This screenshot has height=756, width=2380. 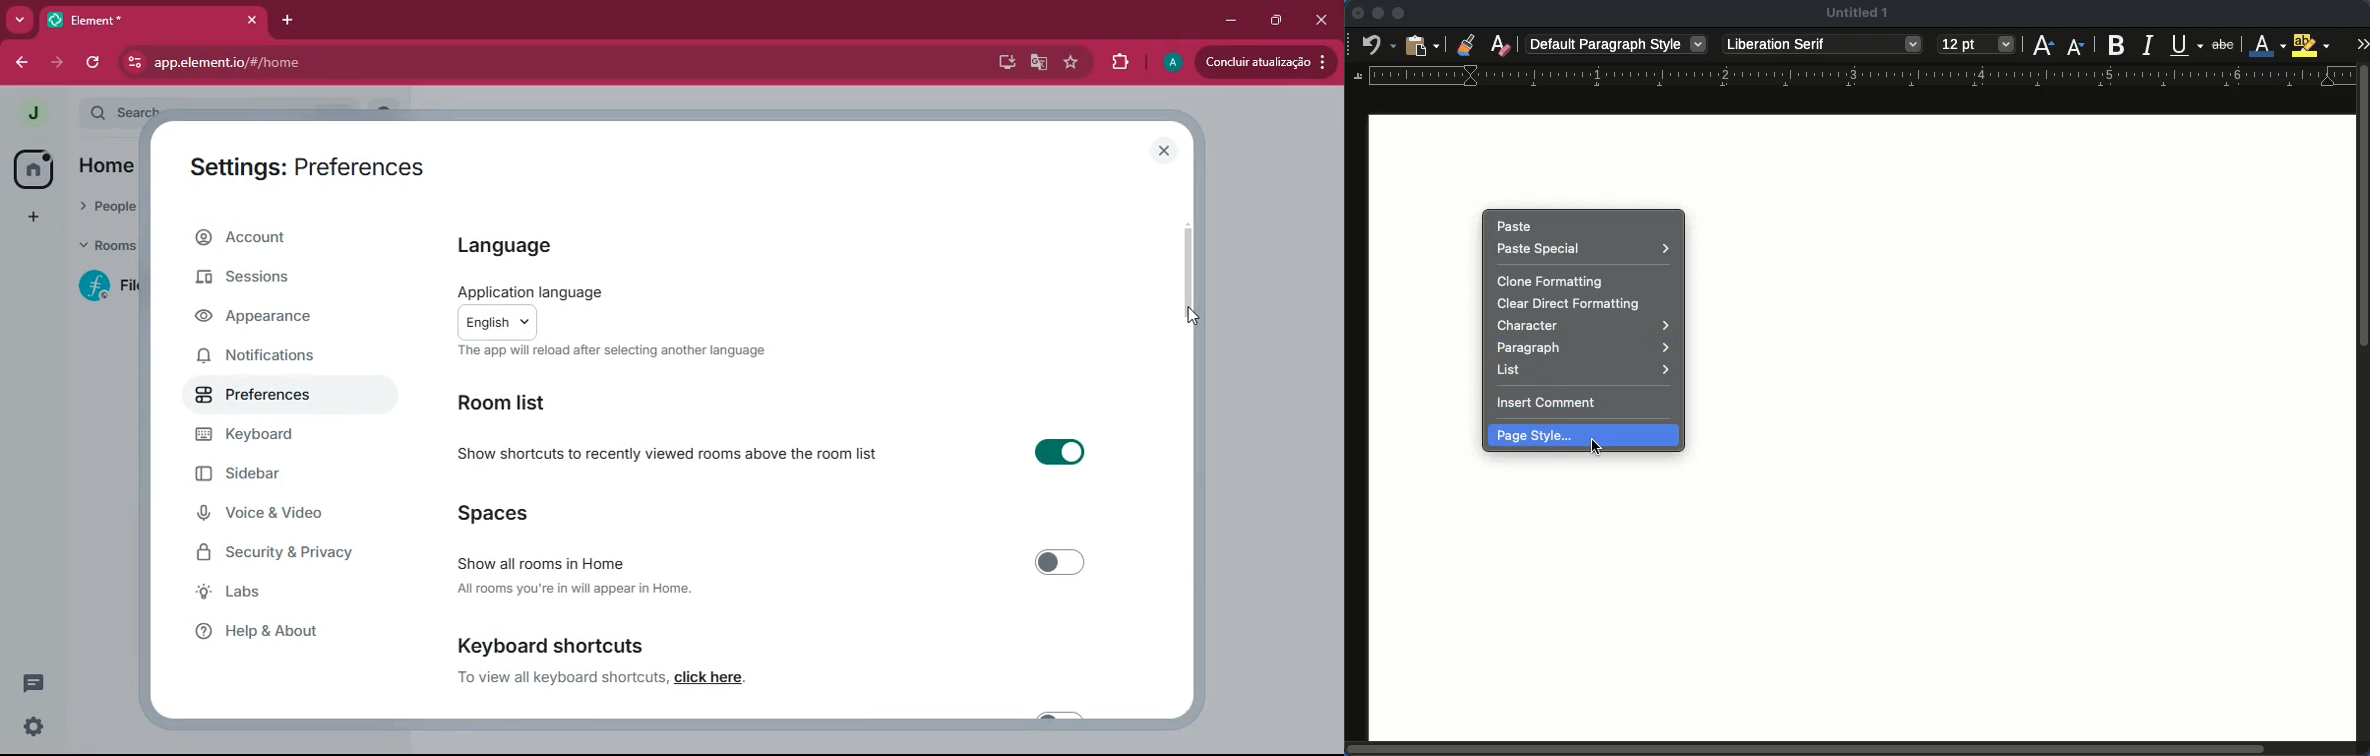 What do you see at coordinates (262, 593) in the screenshot?
I see `labs` at bounding box center [262, 593].